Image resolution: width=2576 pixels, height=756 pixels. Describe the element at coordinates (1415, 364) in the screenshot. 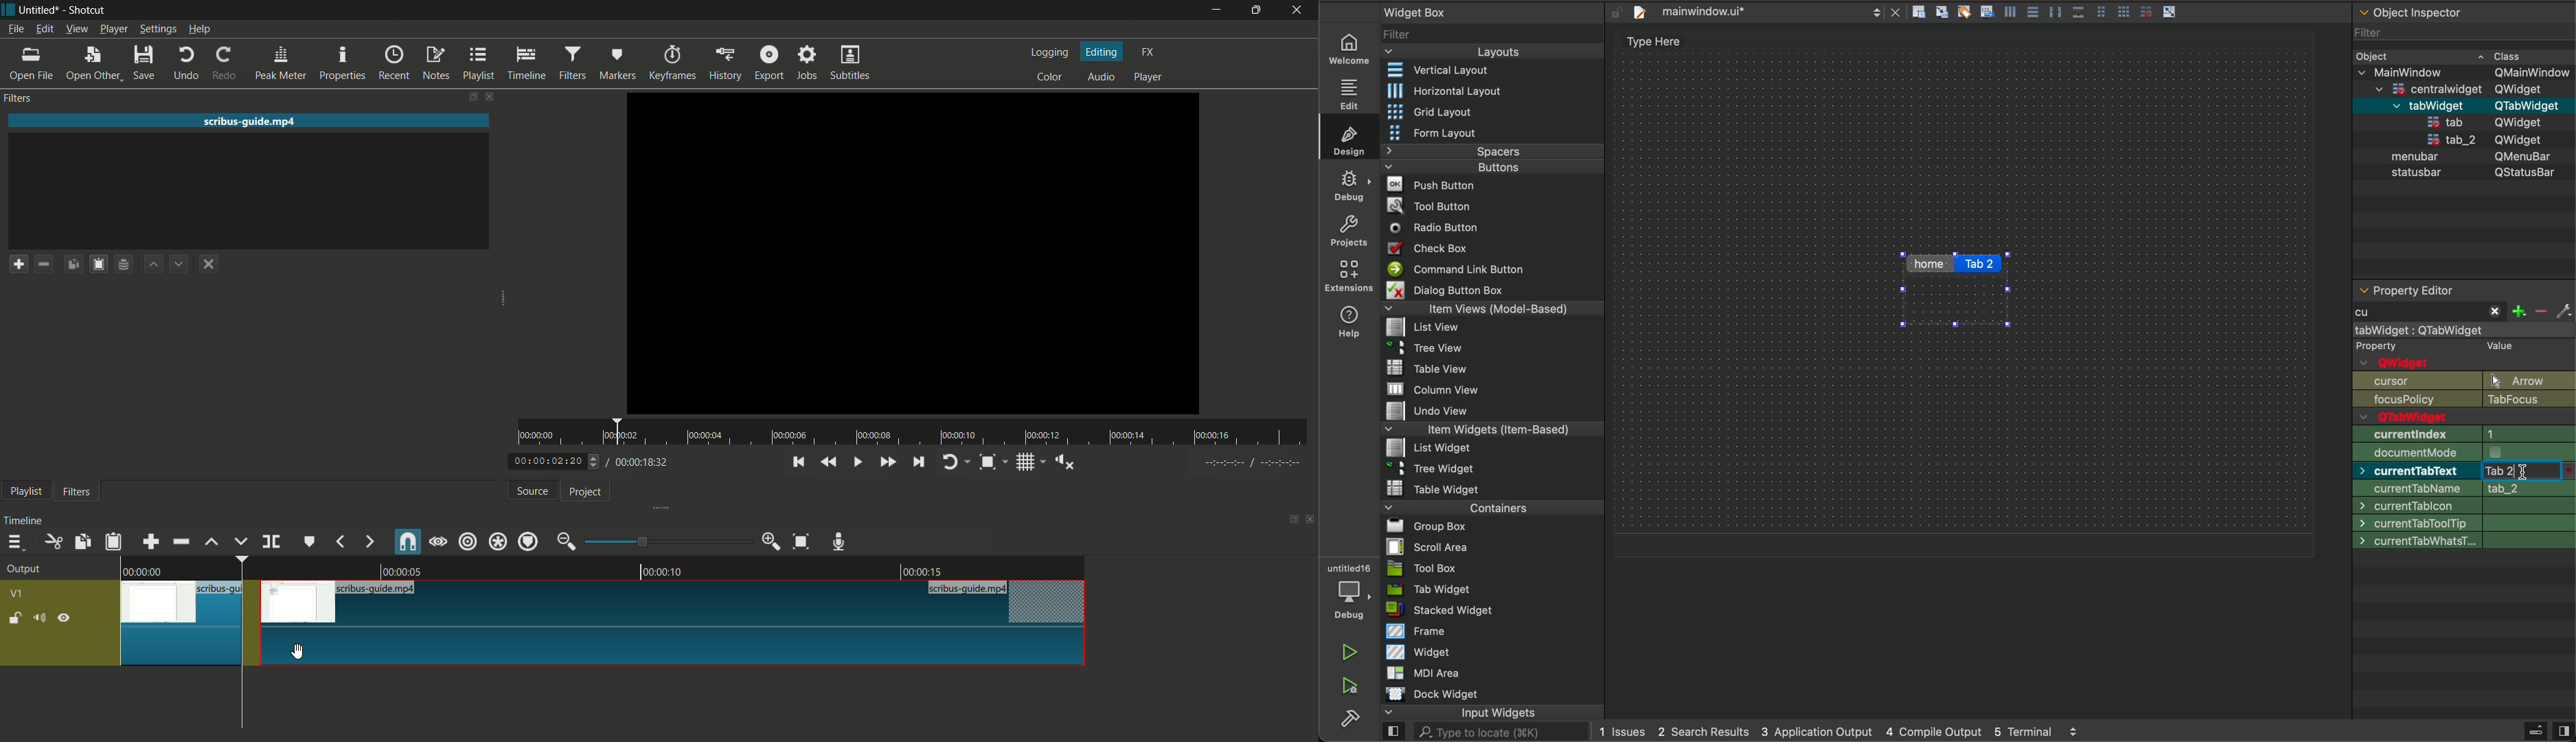

I see `Table View` at that location.